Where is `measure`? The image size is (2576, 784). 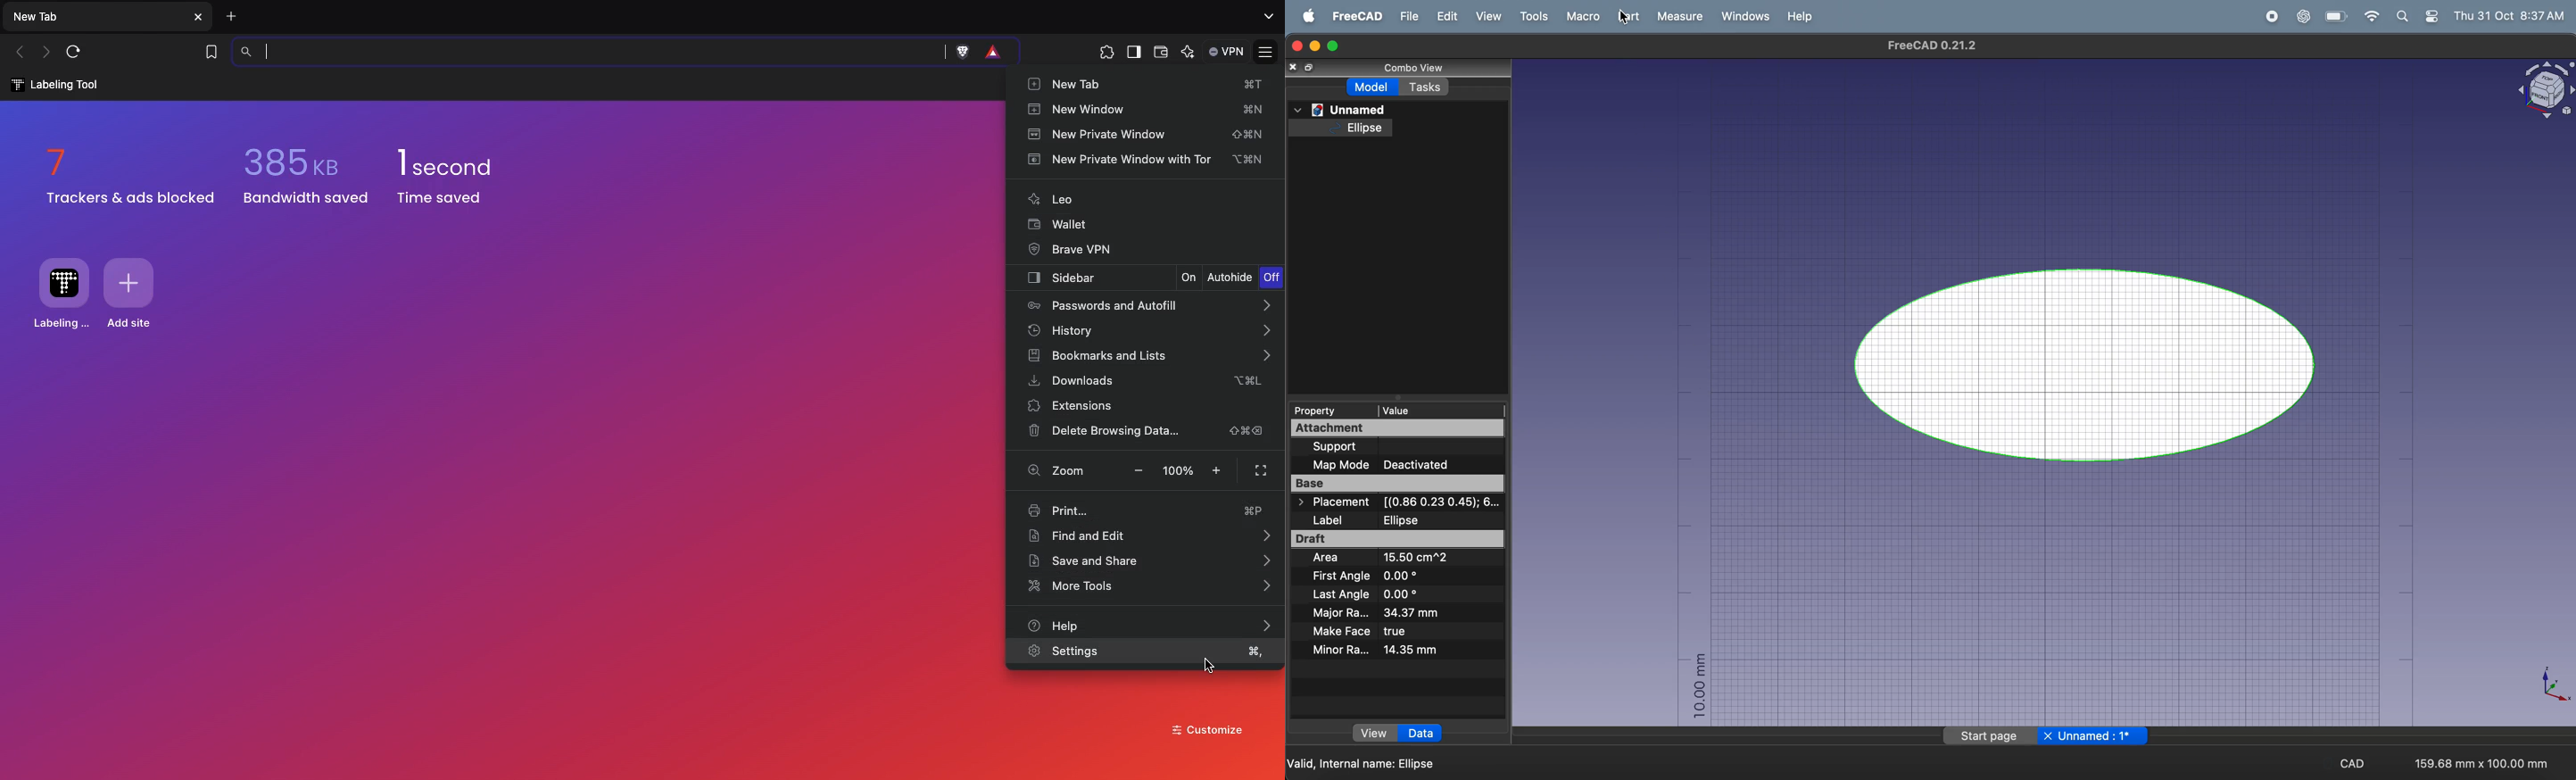 measure is located at coordinates (1675, 17).